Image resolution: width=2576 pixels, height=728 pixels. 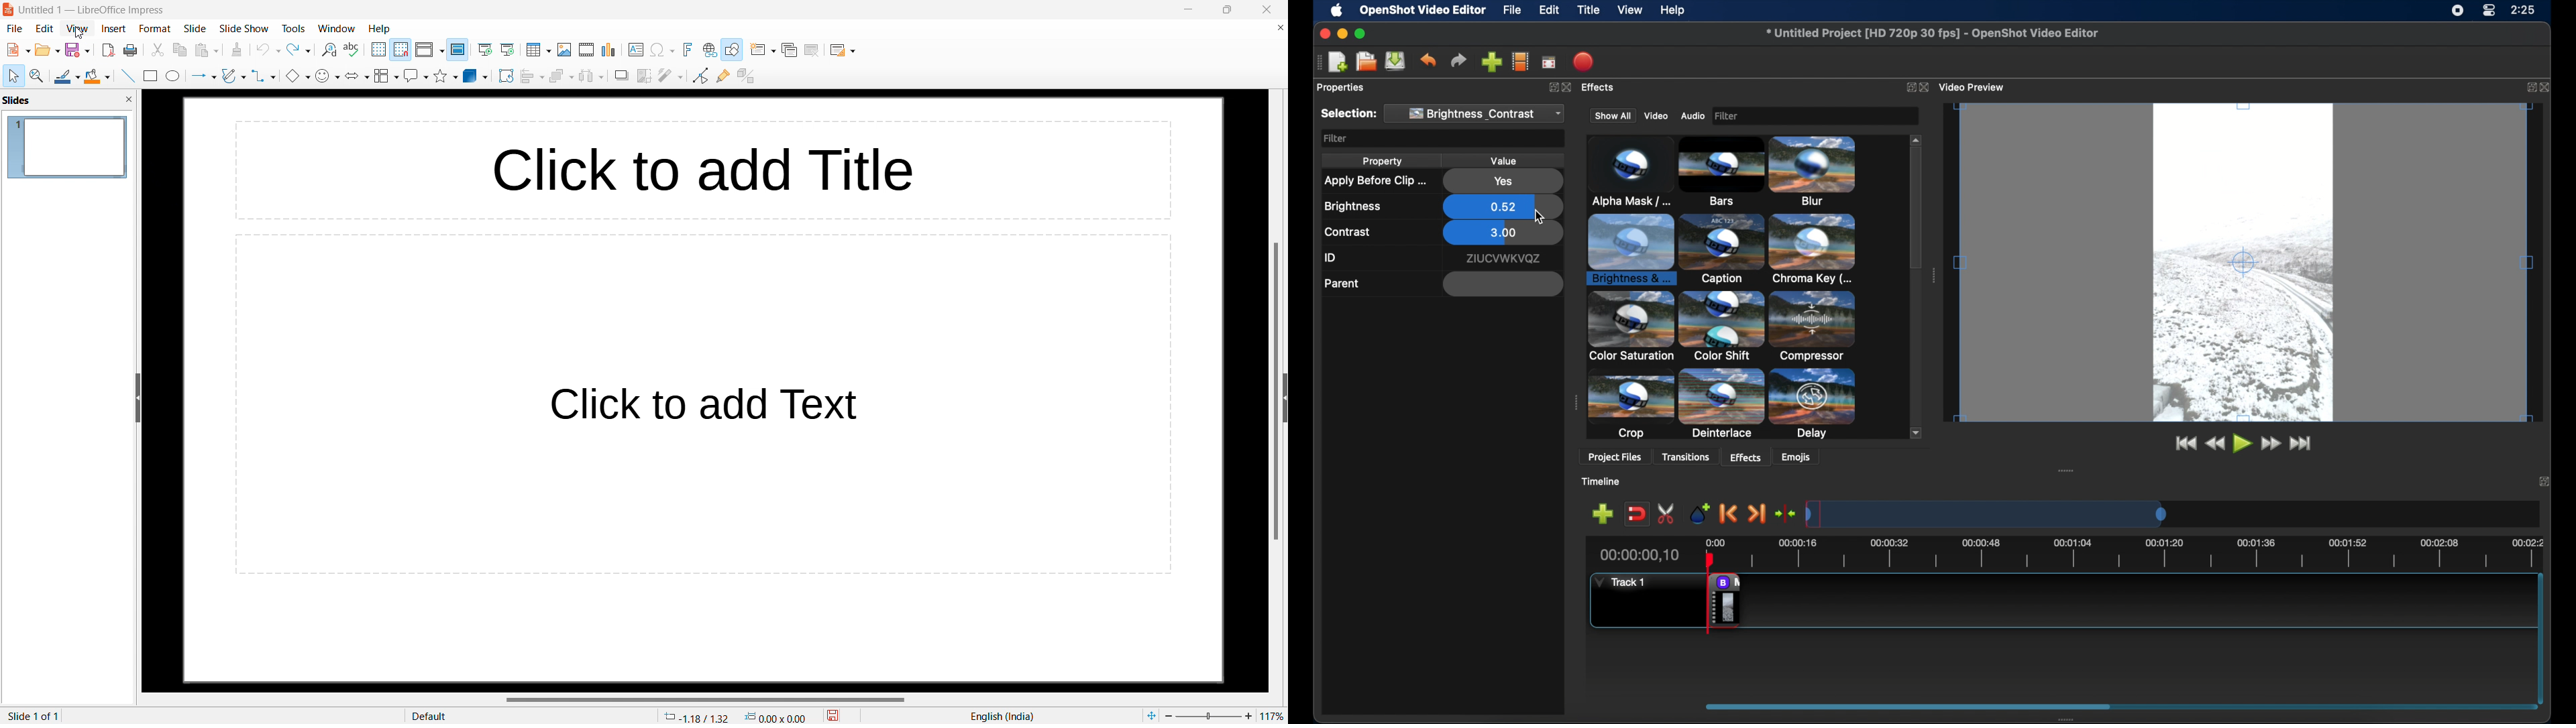 What do you see at coordinates (629, 172) in the screenshot?
I see `click to add title` at bounding box center [629, 172].